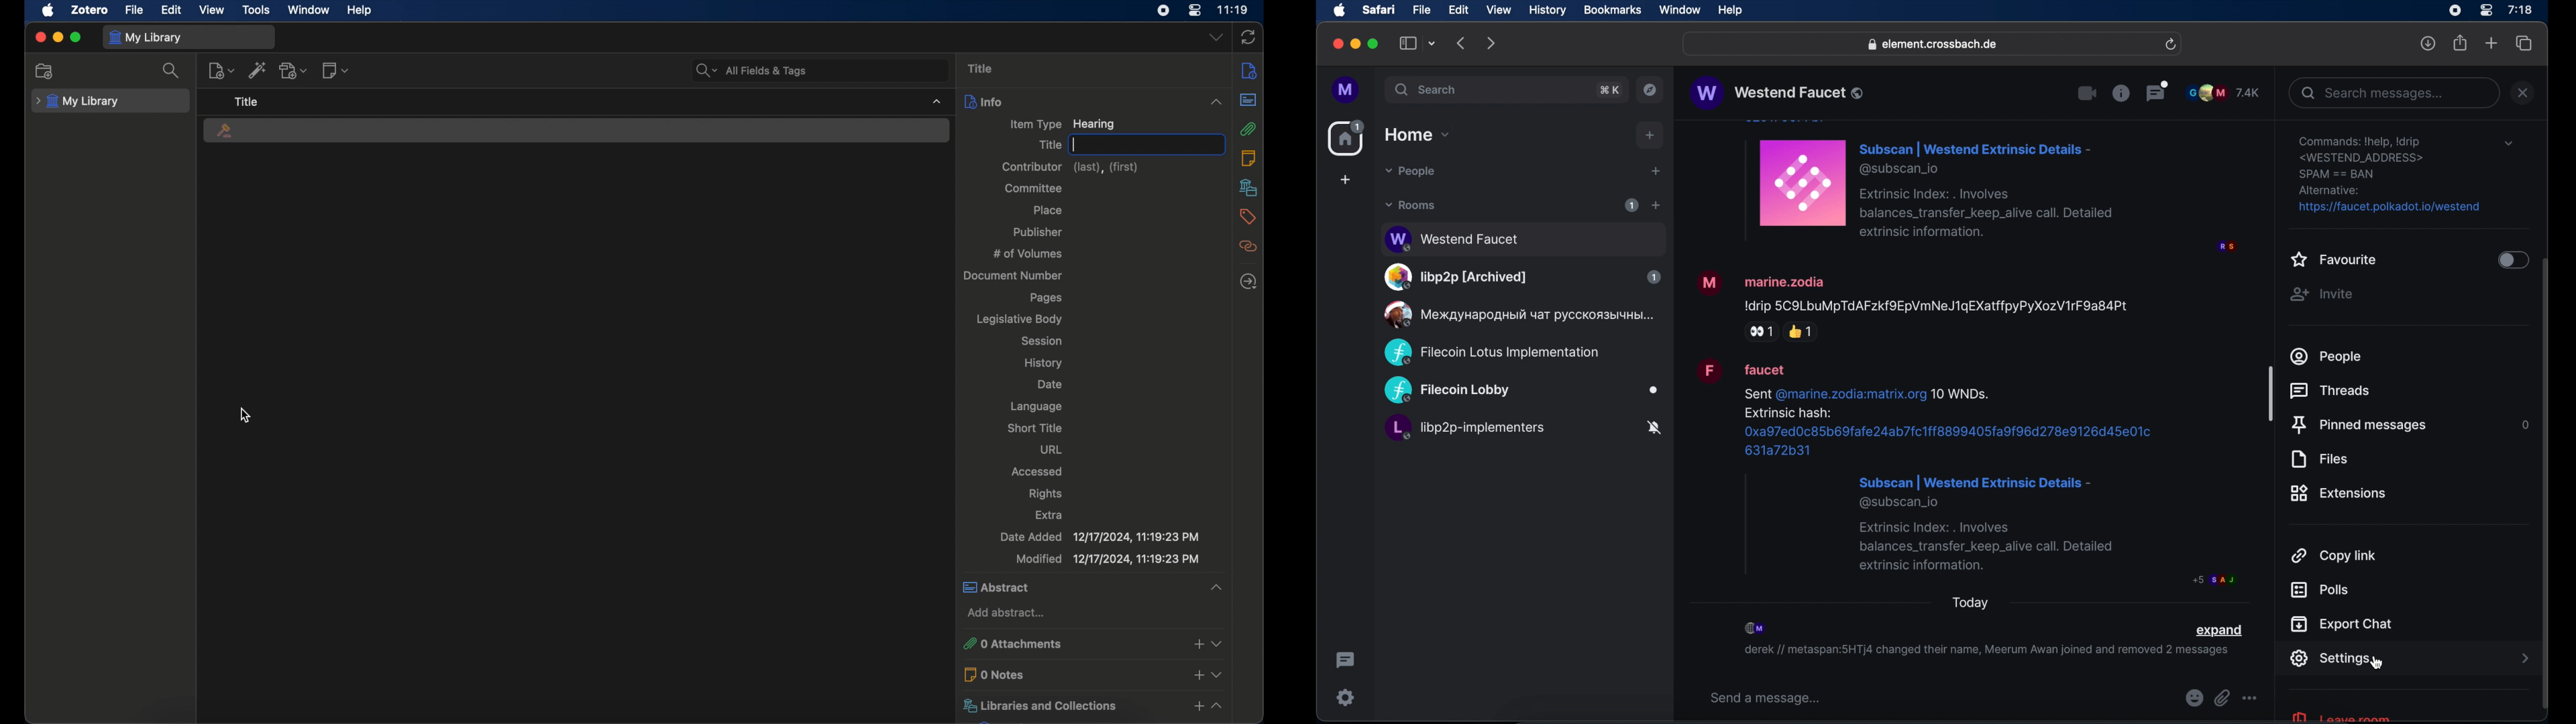  Describe the element at coordinates (1427, 89) in the screenshot. I see `search` at that location.